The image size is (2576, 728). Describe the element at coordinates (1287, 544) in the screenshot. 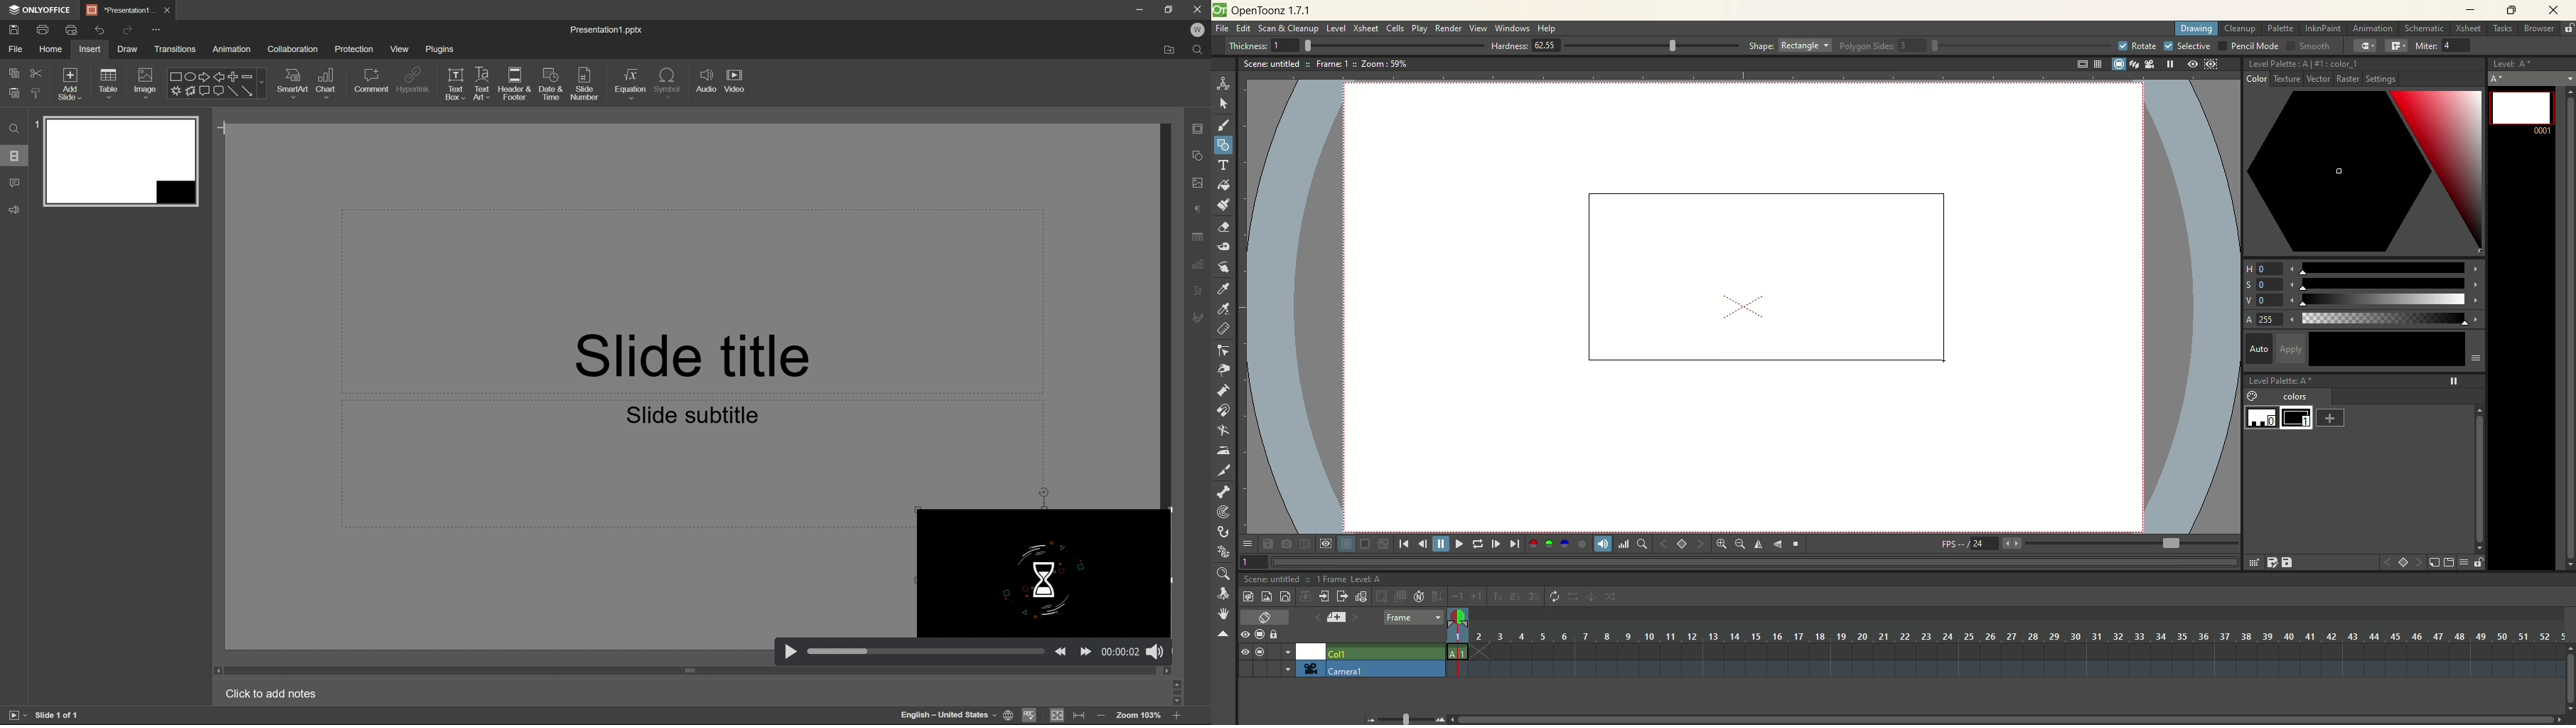

I see `snapchat` at that location.